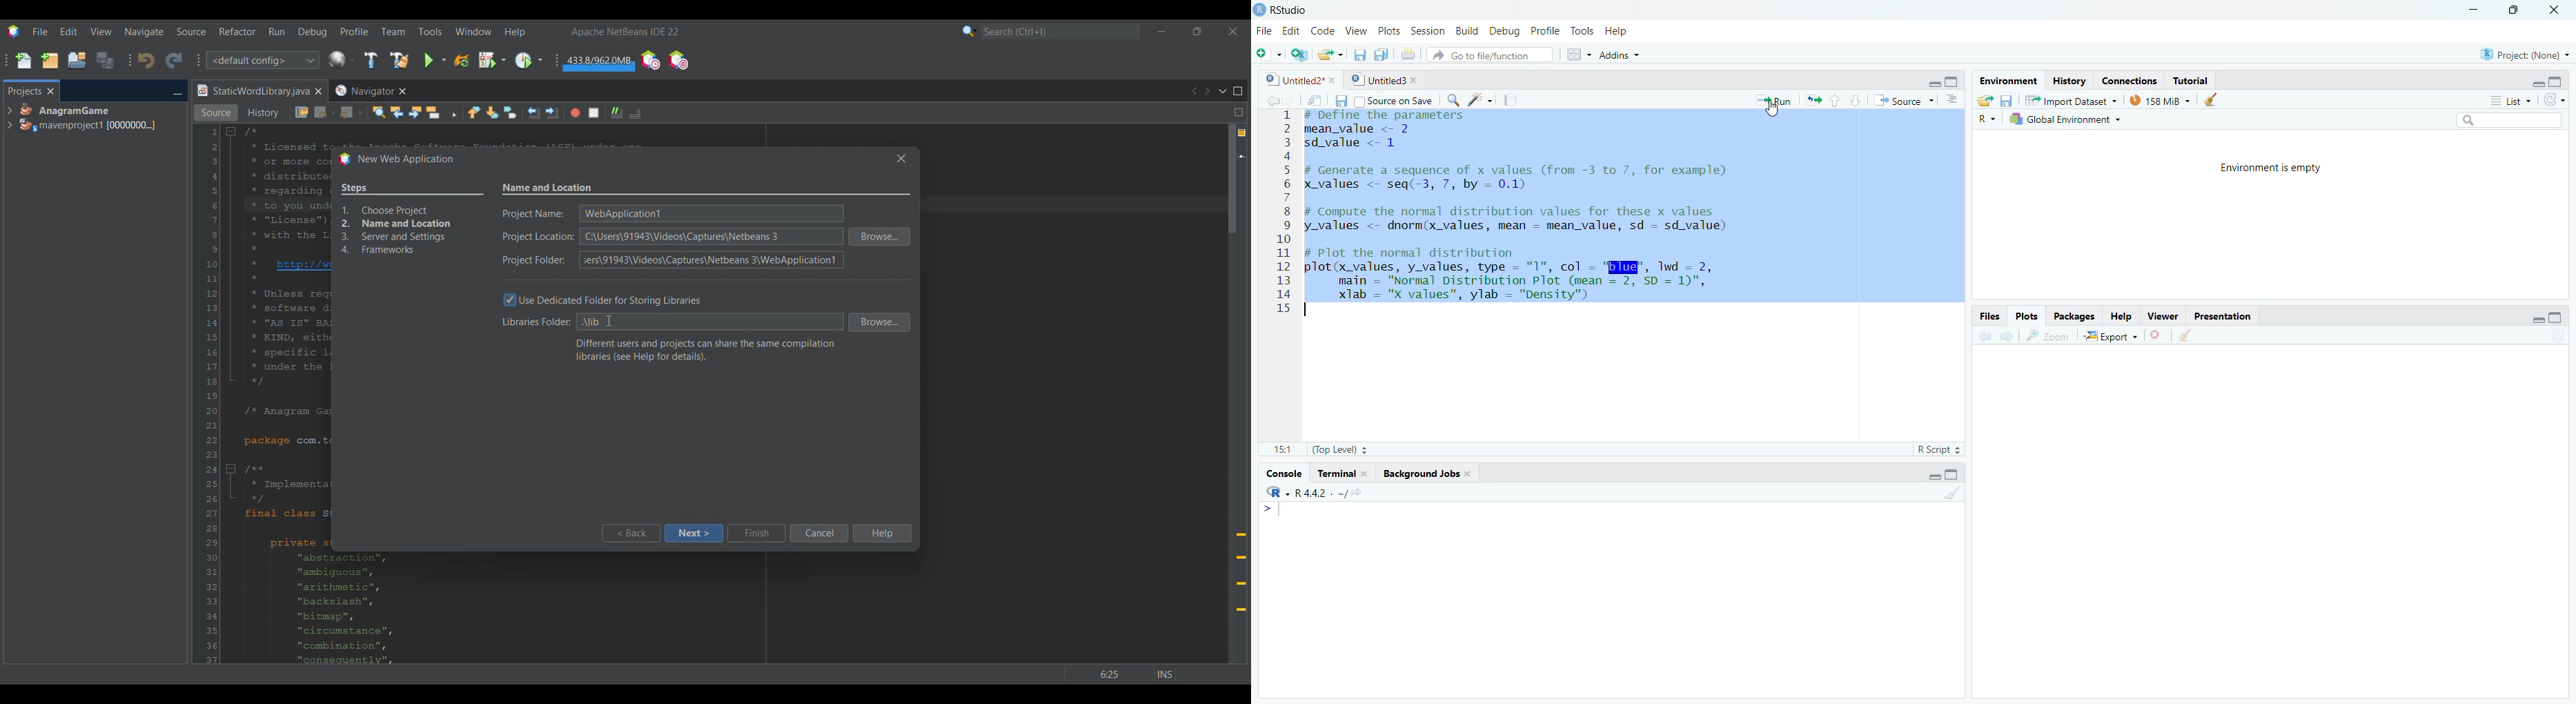  Describe the element at coordinates (2121, 313) in the screenshot. I see `Help` at that location.